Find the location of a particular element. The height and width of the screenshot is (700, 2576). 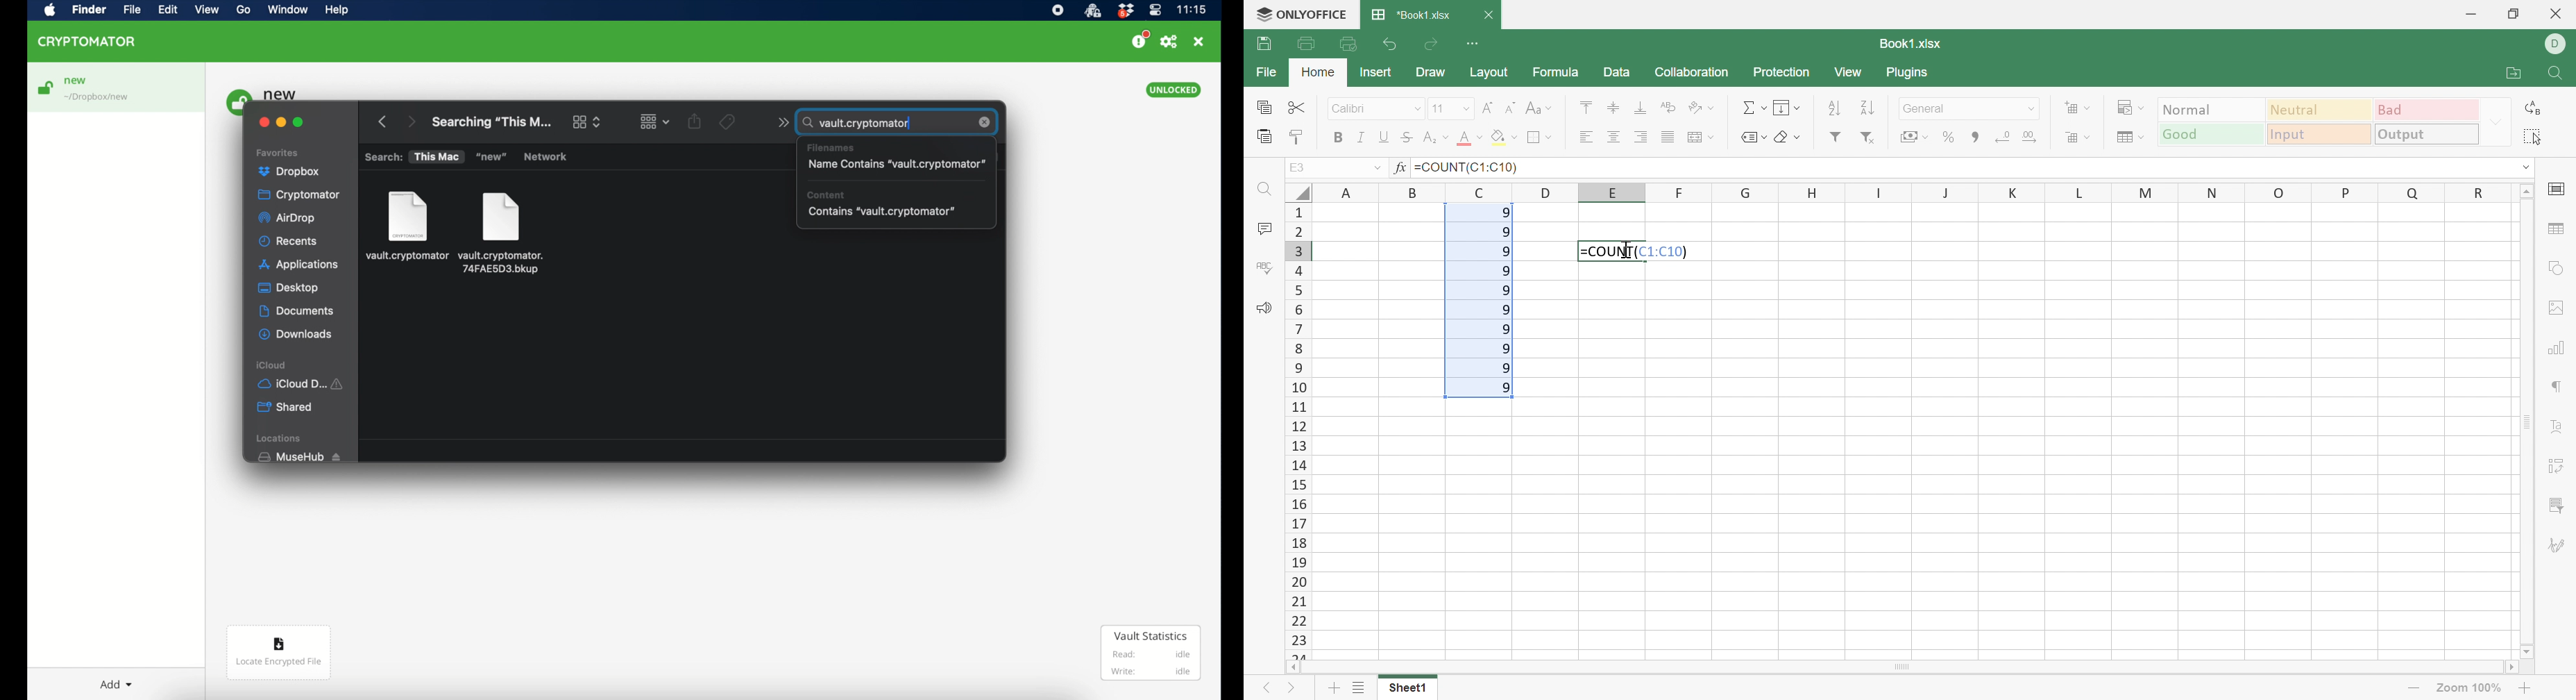

cryptomatoricon is located at coordinates (1092, 11).